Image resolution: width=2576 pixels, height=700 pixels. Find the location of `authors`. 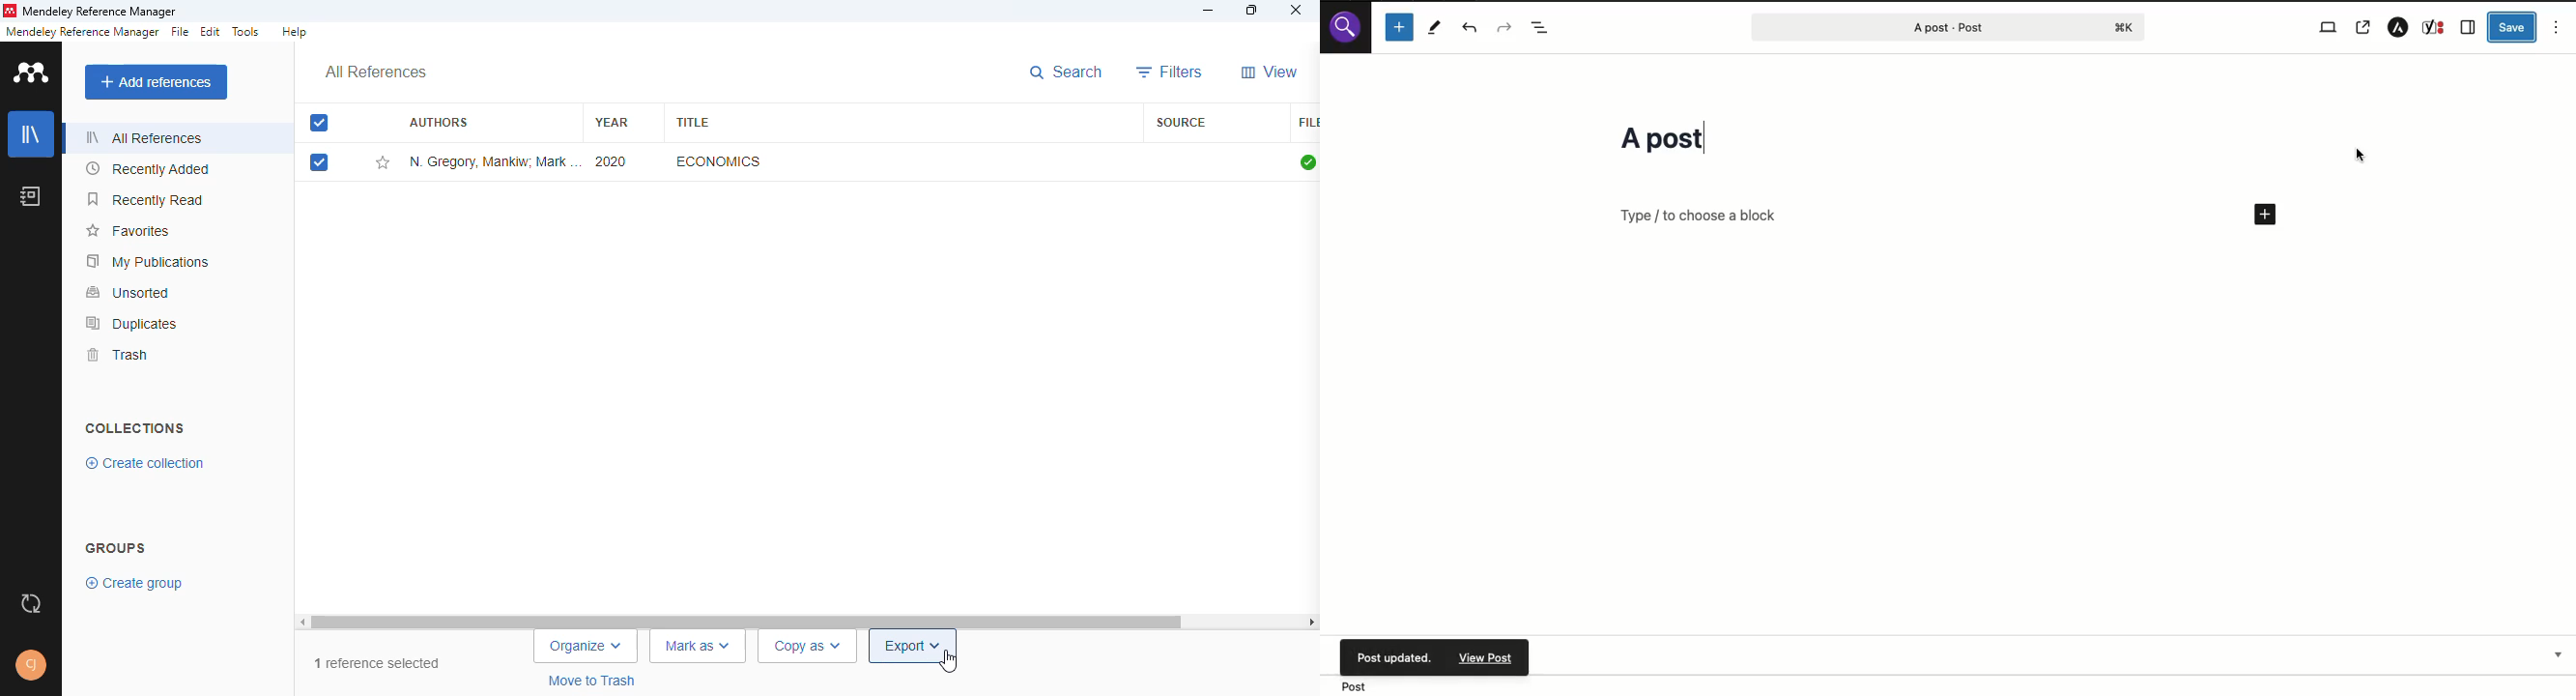

authors is located at coordinates (439, 121).